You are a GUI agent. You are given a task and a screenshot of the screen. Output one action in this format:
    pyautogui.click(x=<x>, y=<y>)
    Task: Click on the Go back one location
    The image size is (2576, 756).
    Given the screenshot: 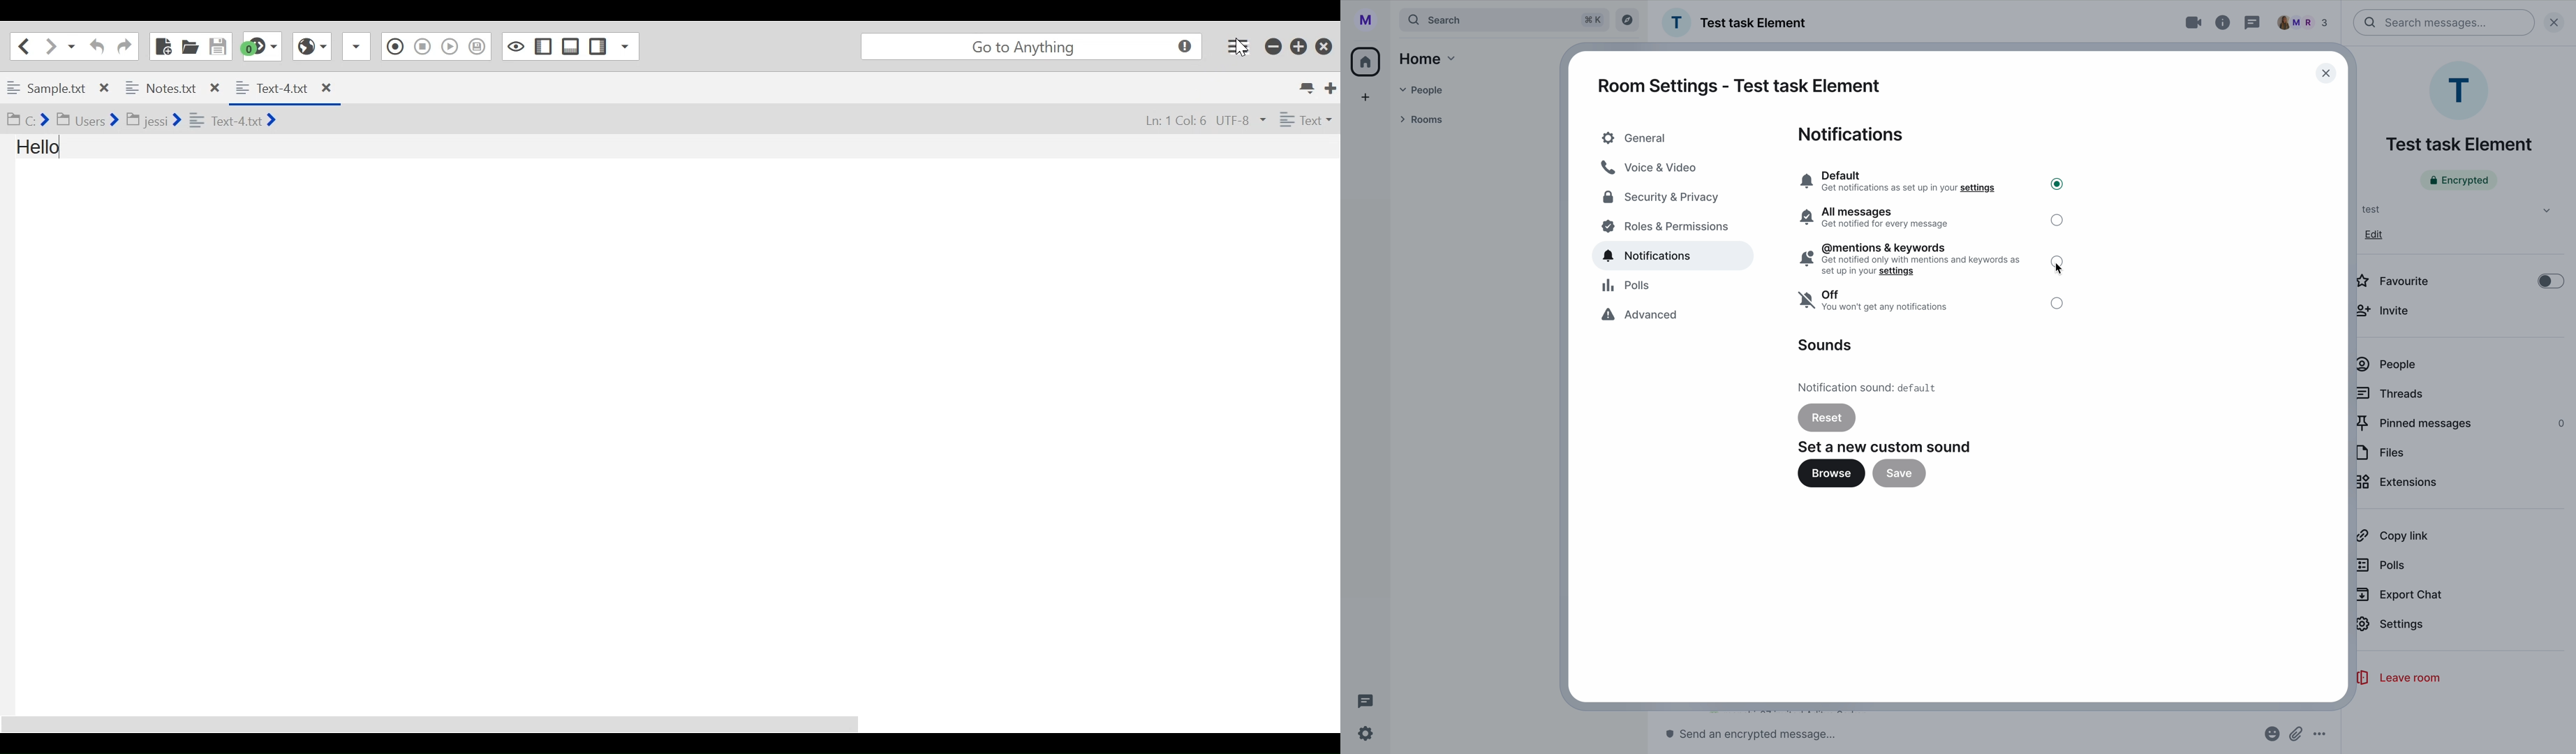 What is the action you would take?
    pyautogui.click(x=27, y=46)
    